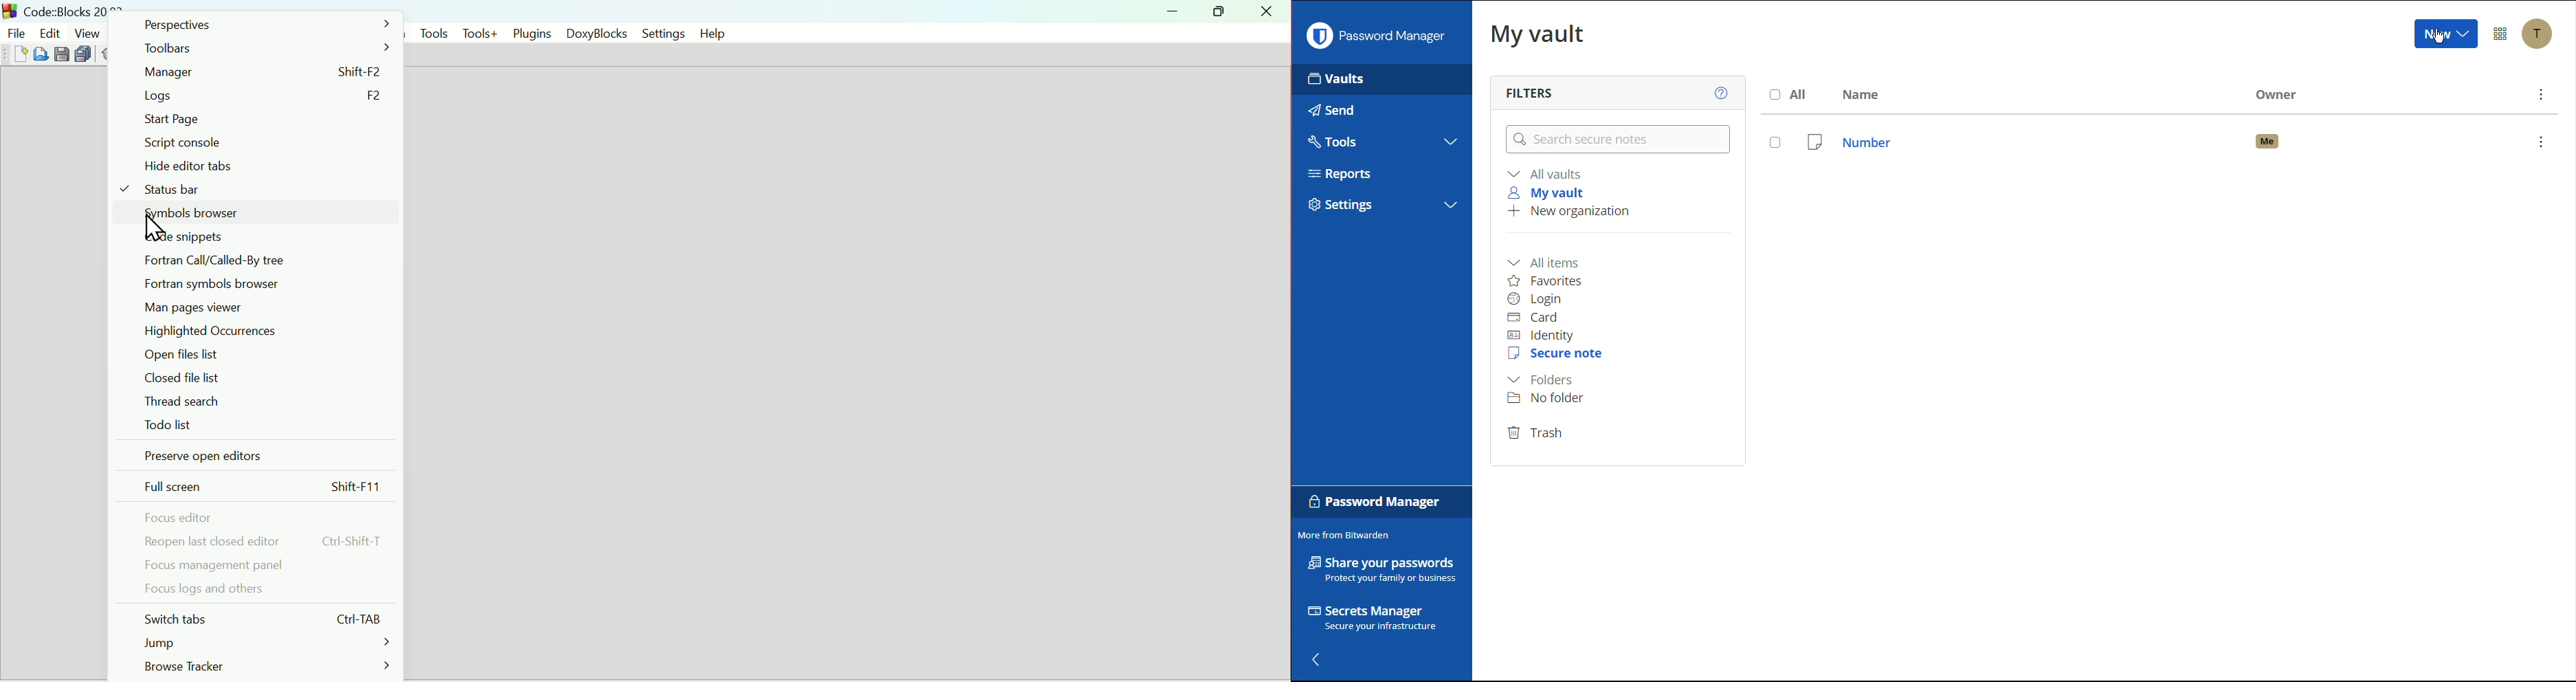  What do you see at coordinates (1548, 261) in the screenshot?
I see `All items` at bounding box center [1548, 261].